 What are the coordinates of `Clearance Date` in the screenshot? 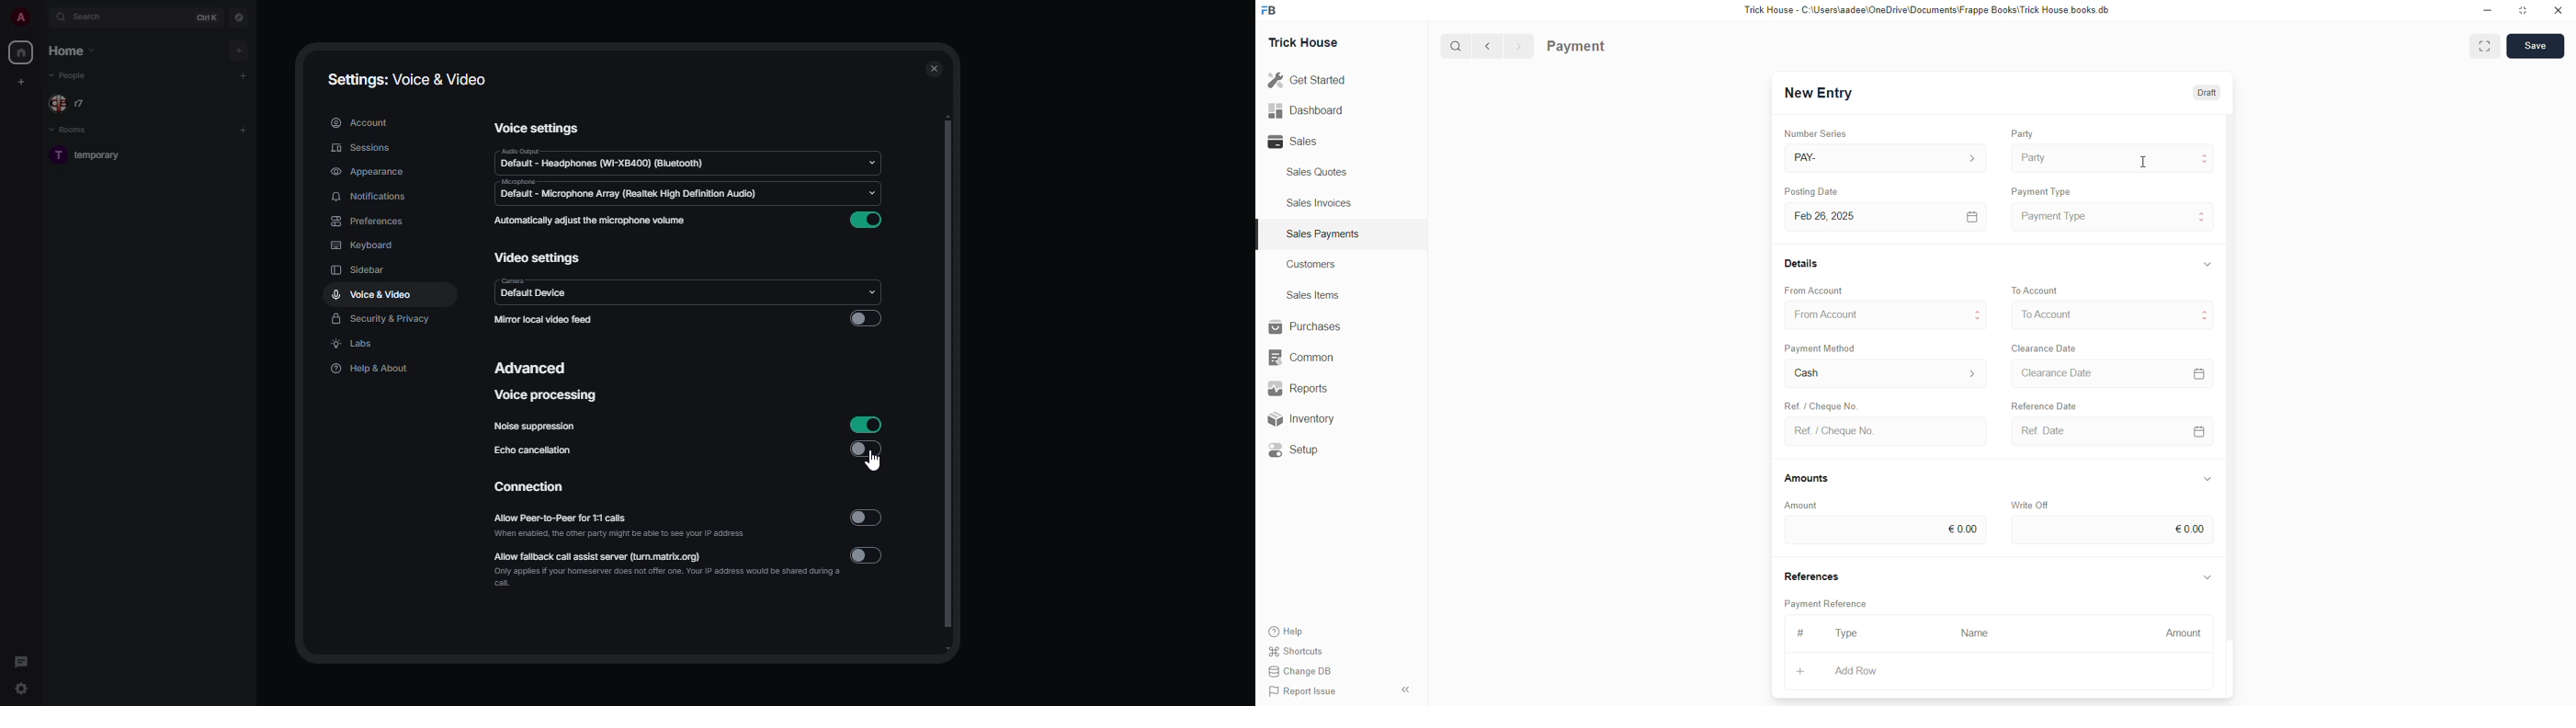 It's located at (2045, 348).